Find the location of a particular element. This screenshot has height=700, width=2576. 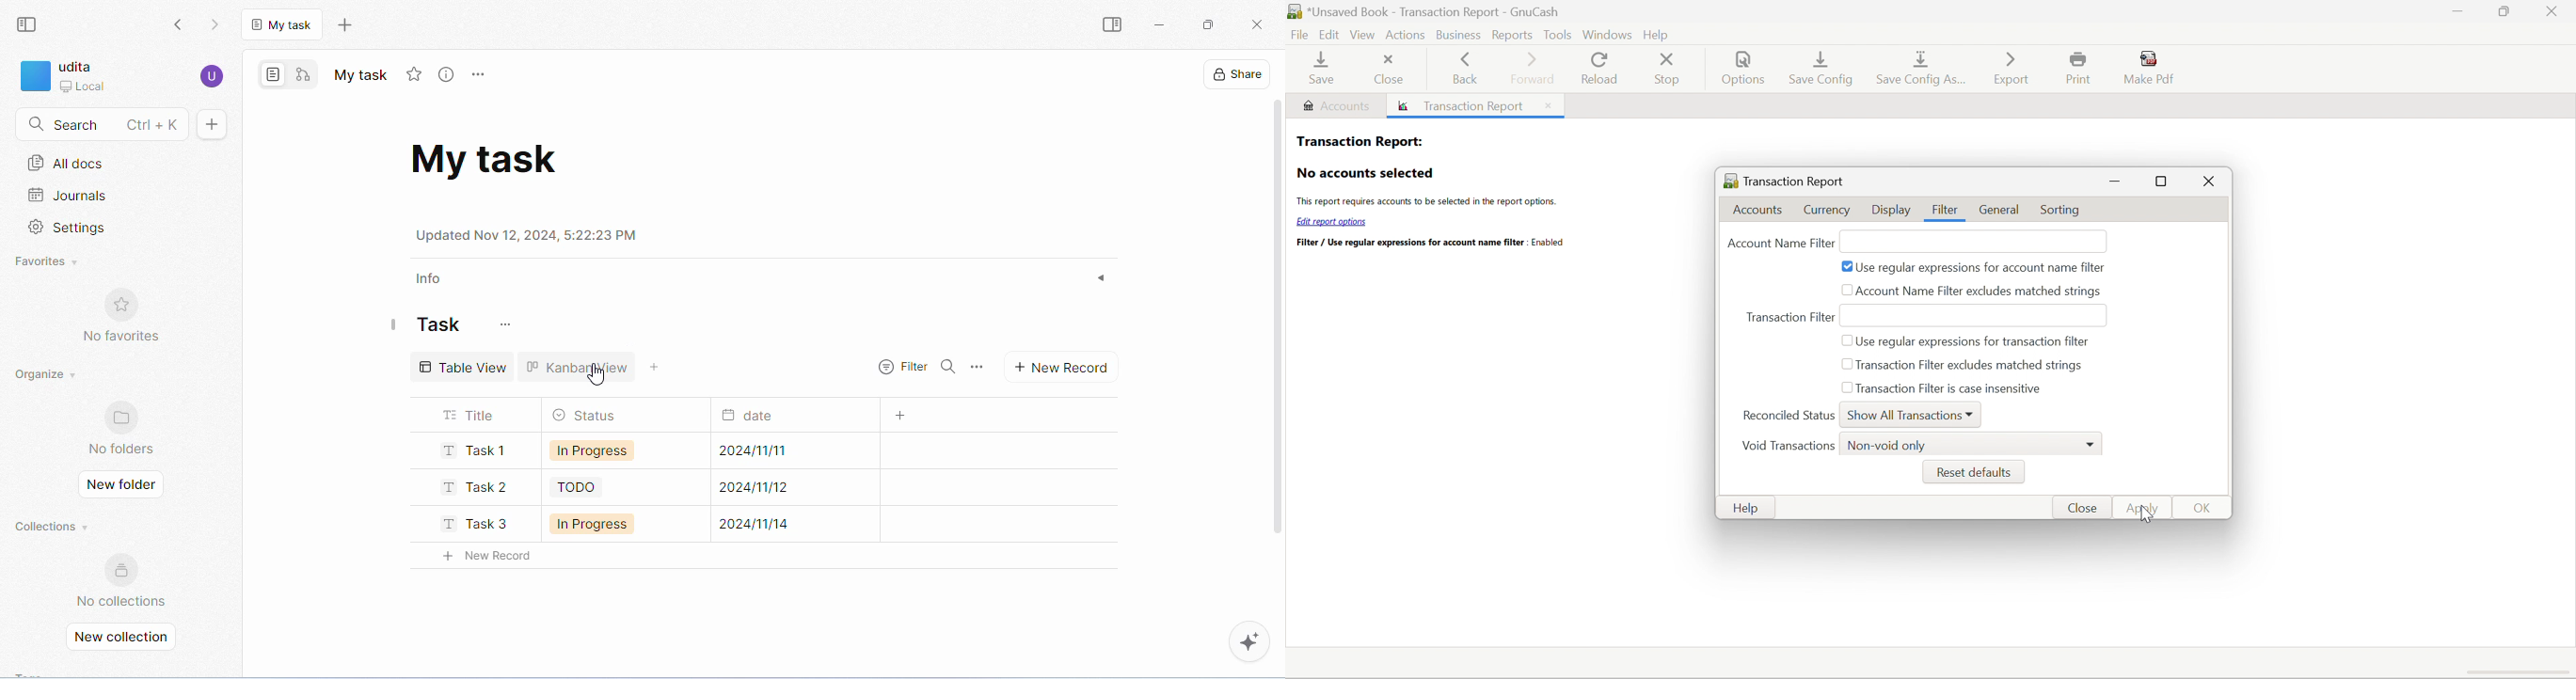

Reports is located at coordinates (1514, 34).